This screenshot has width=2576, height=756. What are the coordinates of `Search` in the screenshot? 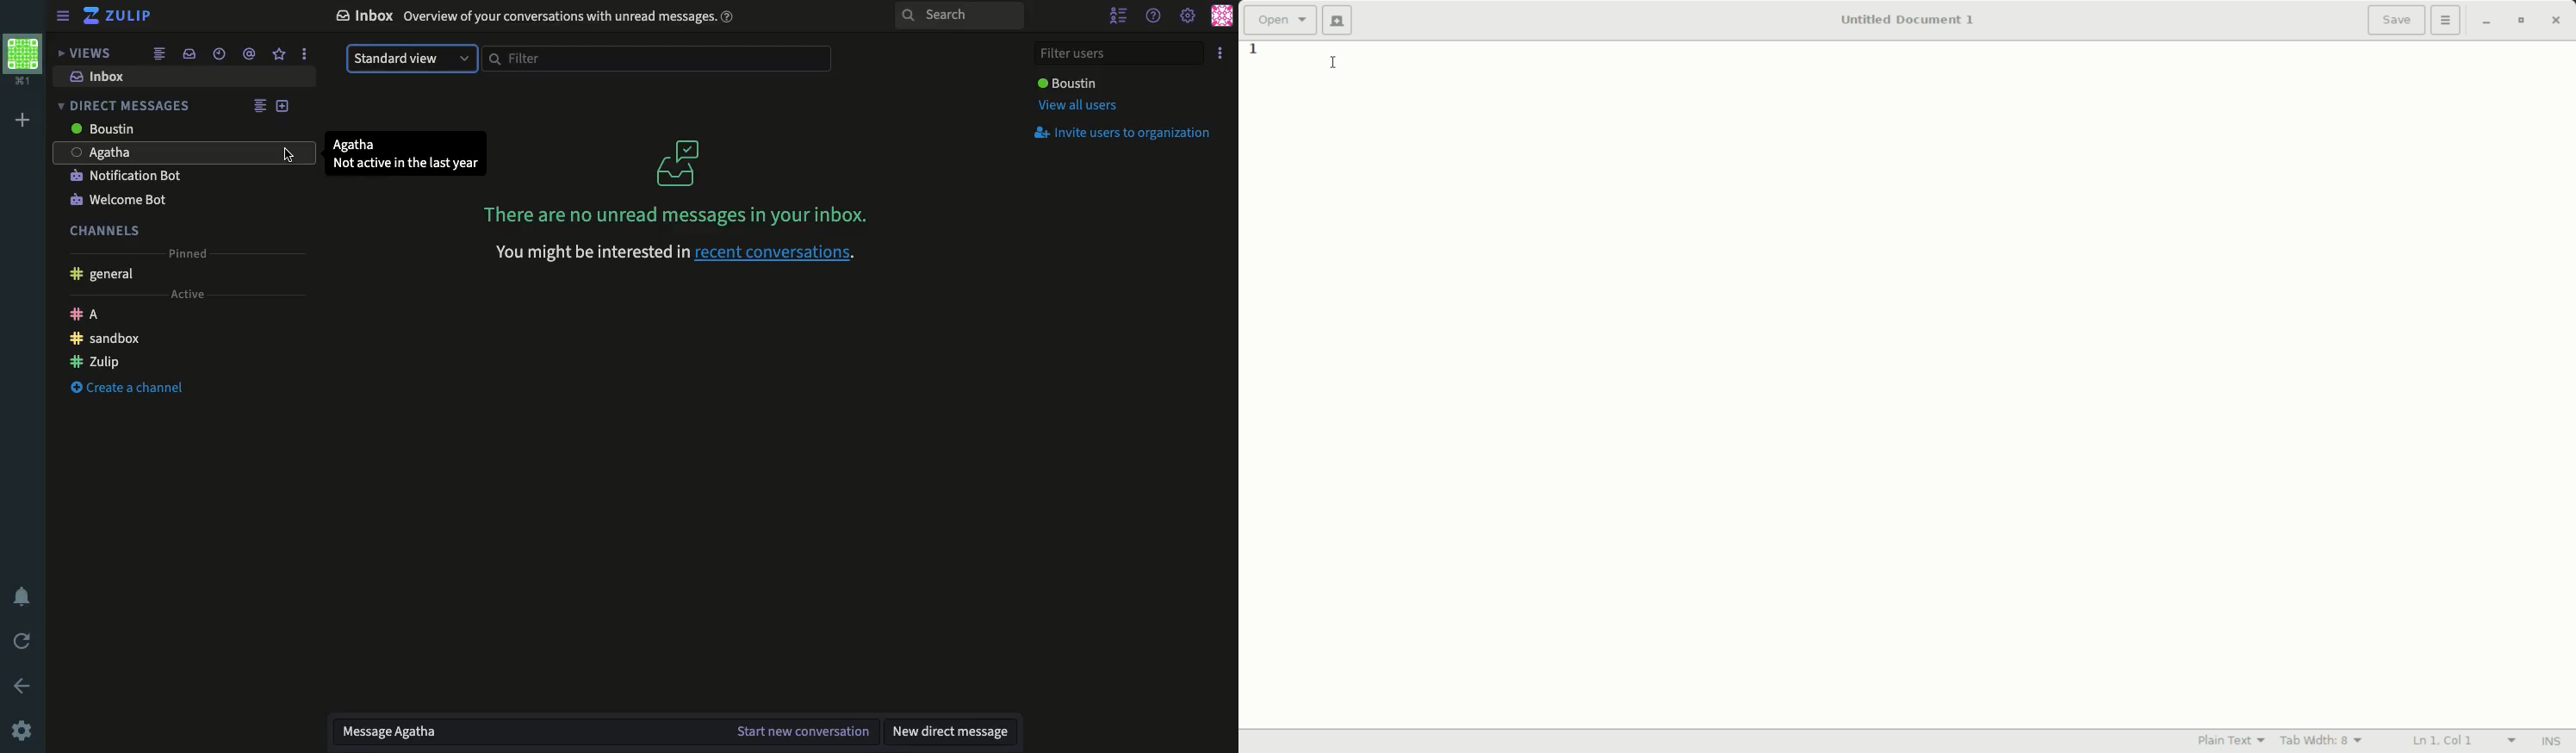 It's located at (959, 16).